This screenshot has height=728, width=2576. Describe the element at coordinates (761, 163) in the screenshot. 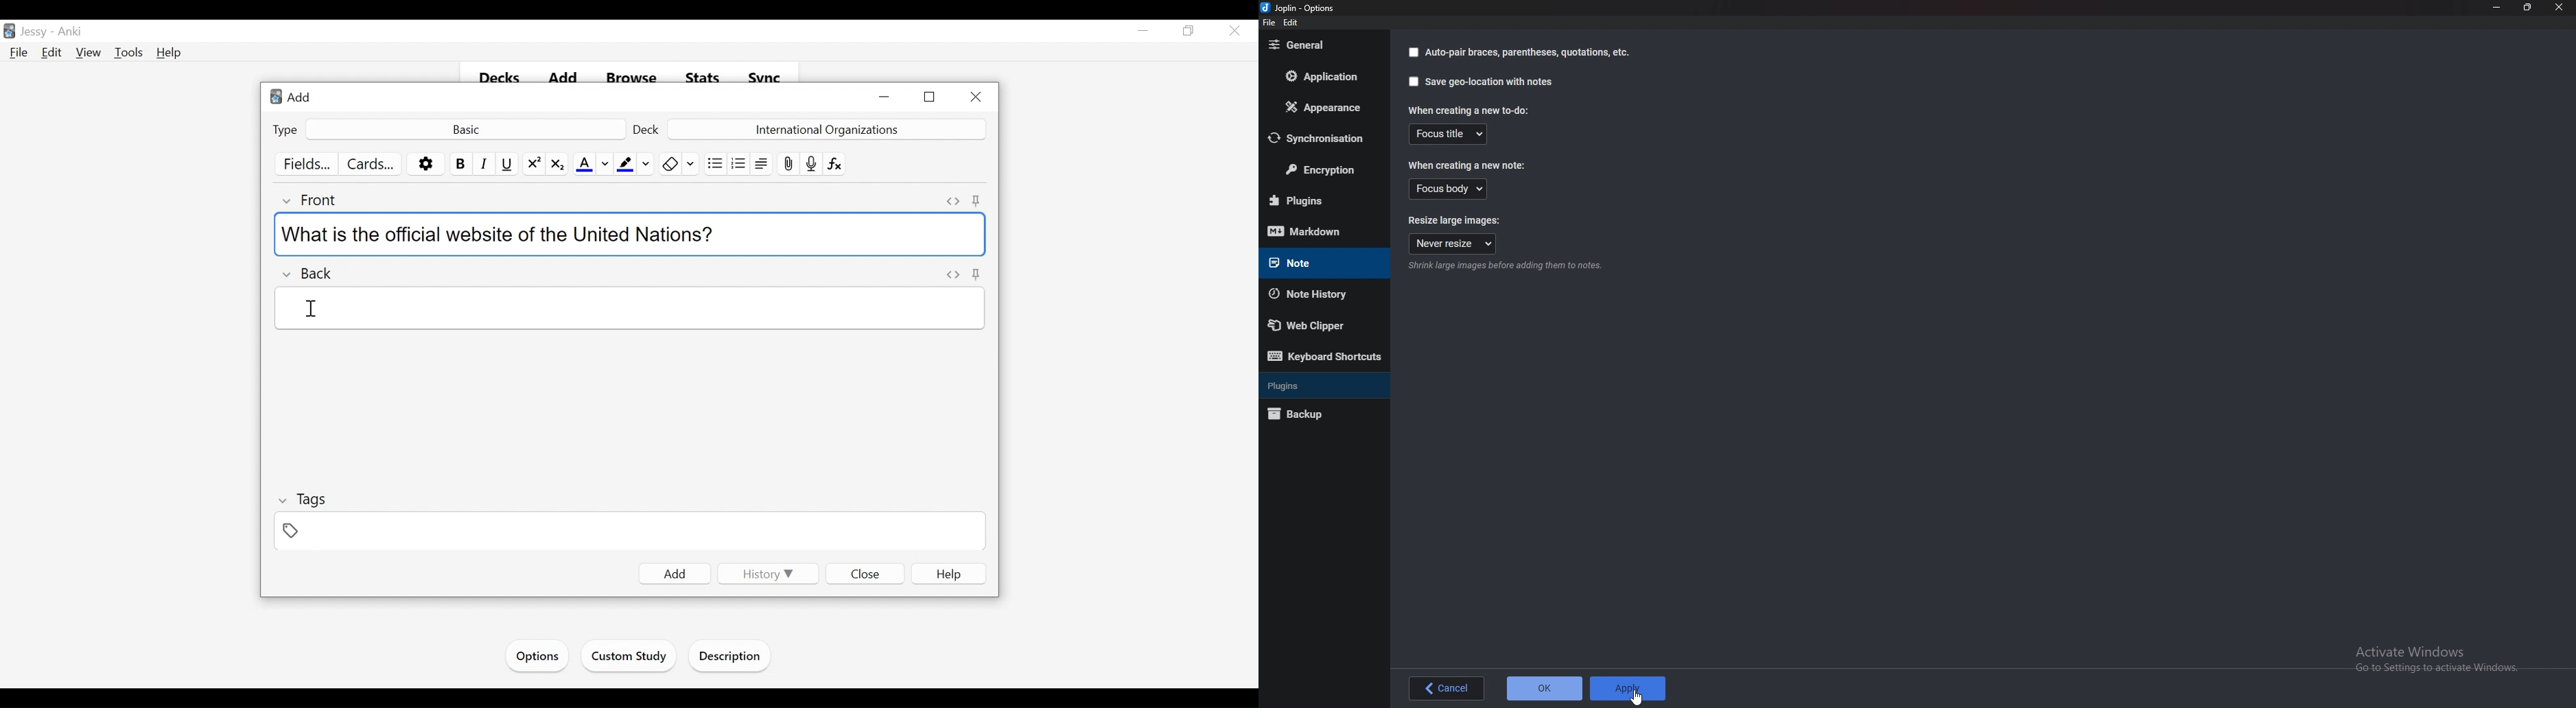

I see `Alignment` at that location.